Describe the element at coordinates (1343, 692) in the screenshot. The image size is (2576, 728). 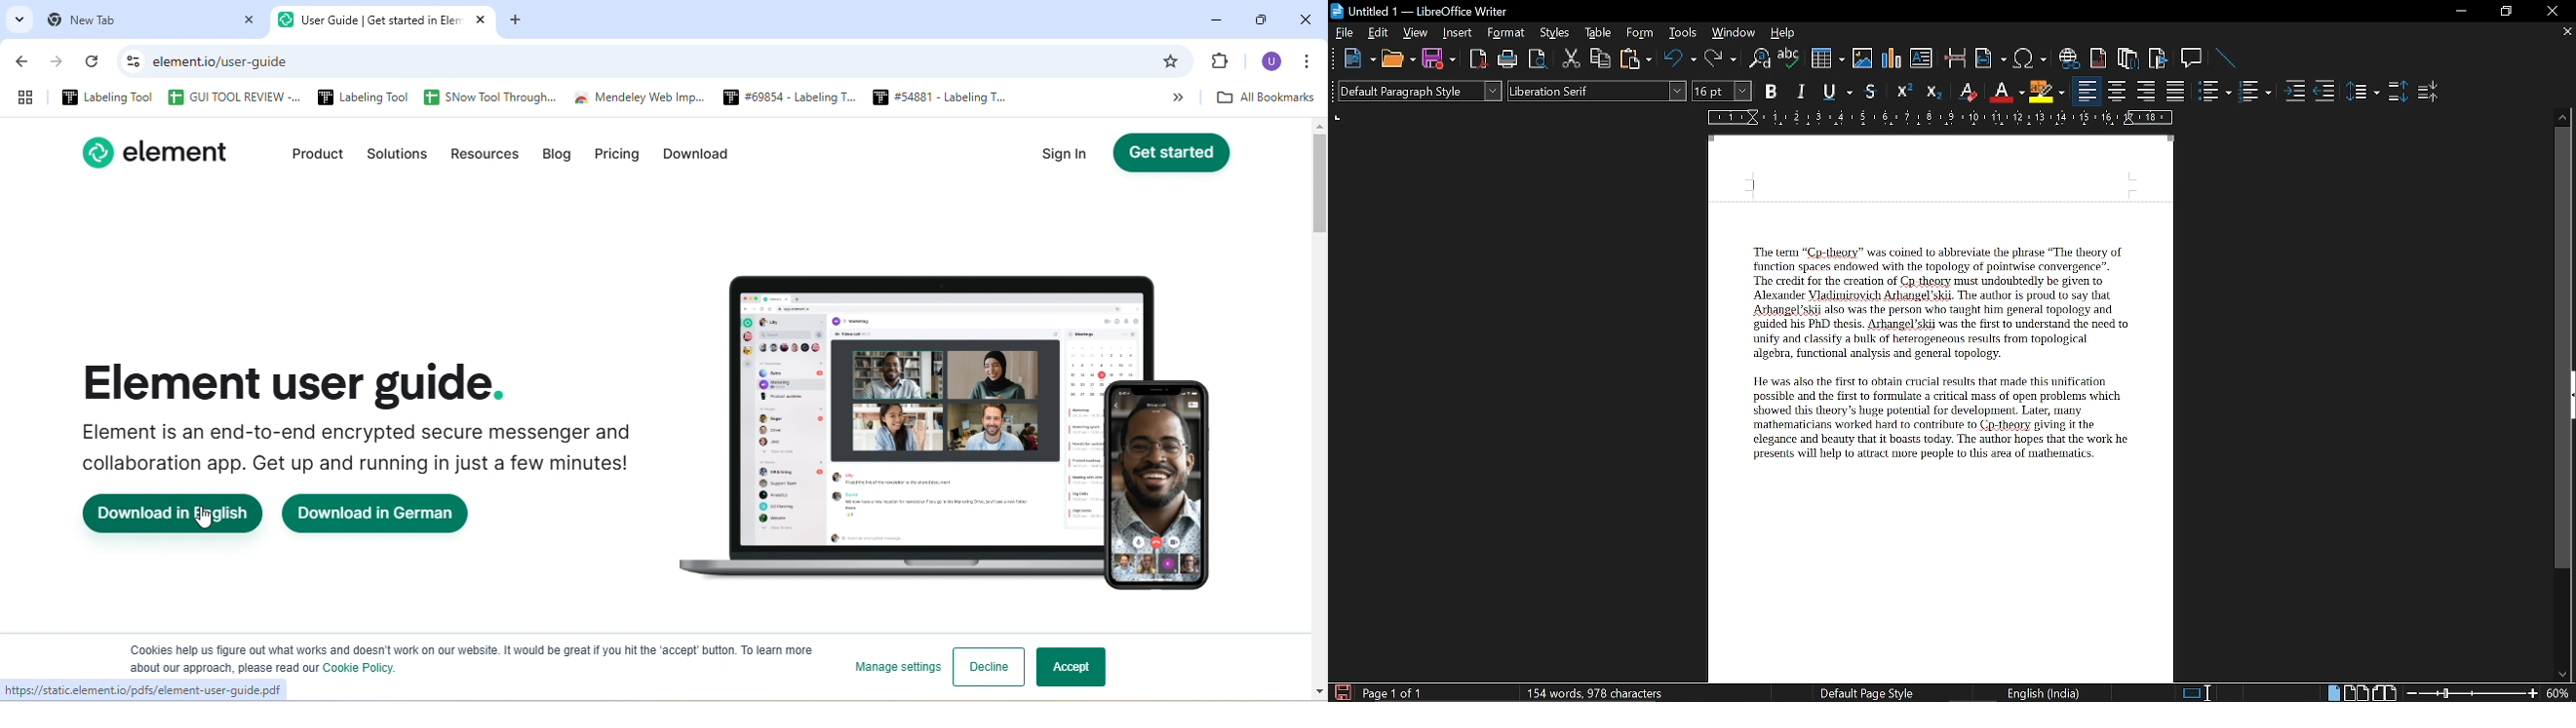
I see `Save` at that location.